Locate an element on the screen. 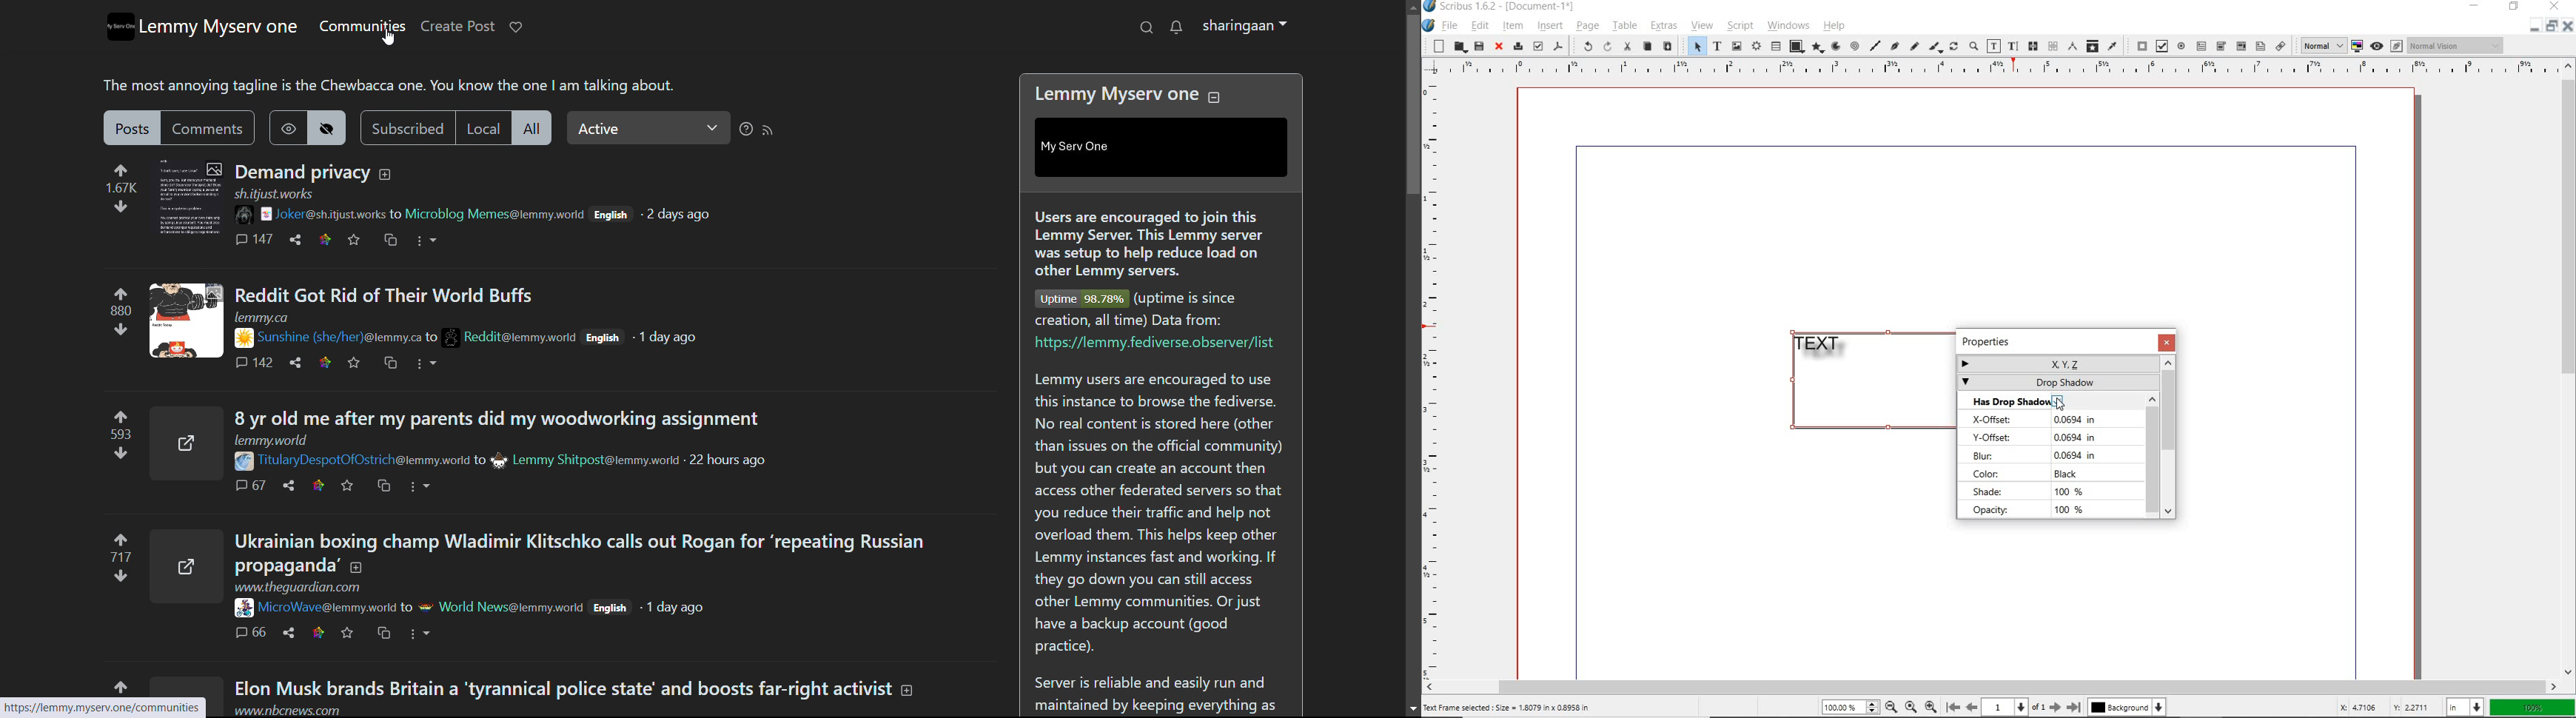 Image resolution: width=2576 pixels, height=728 pixels. measurements is located at coordinates (2071, 45).